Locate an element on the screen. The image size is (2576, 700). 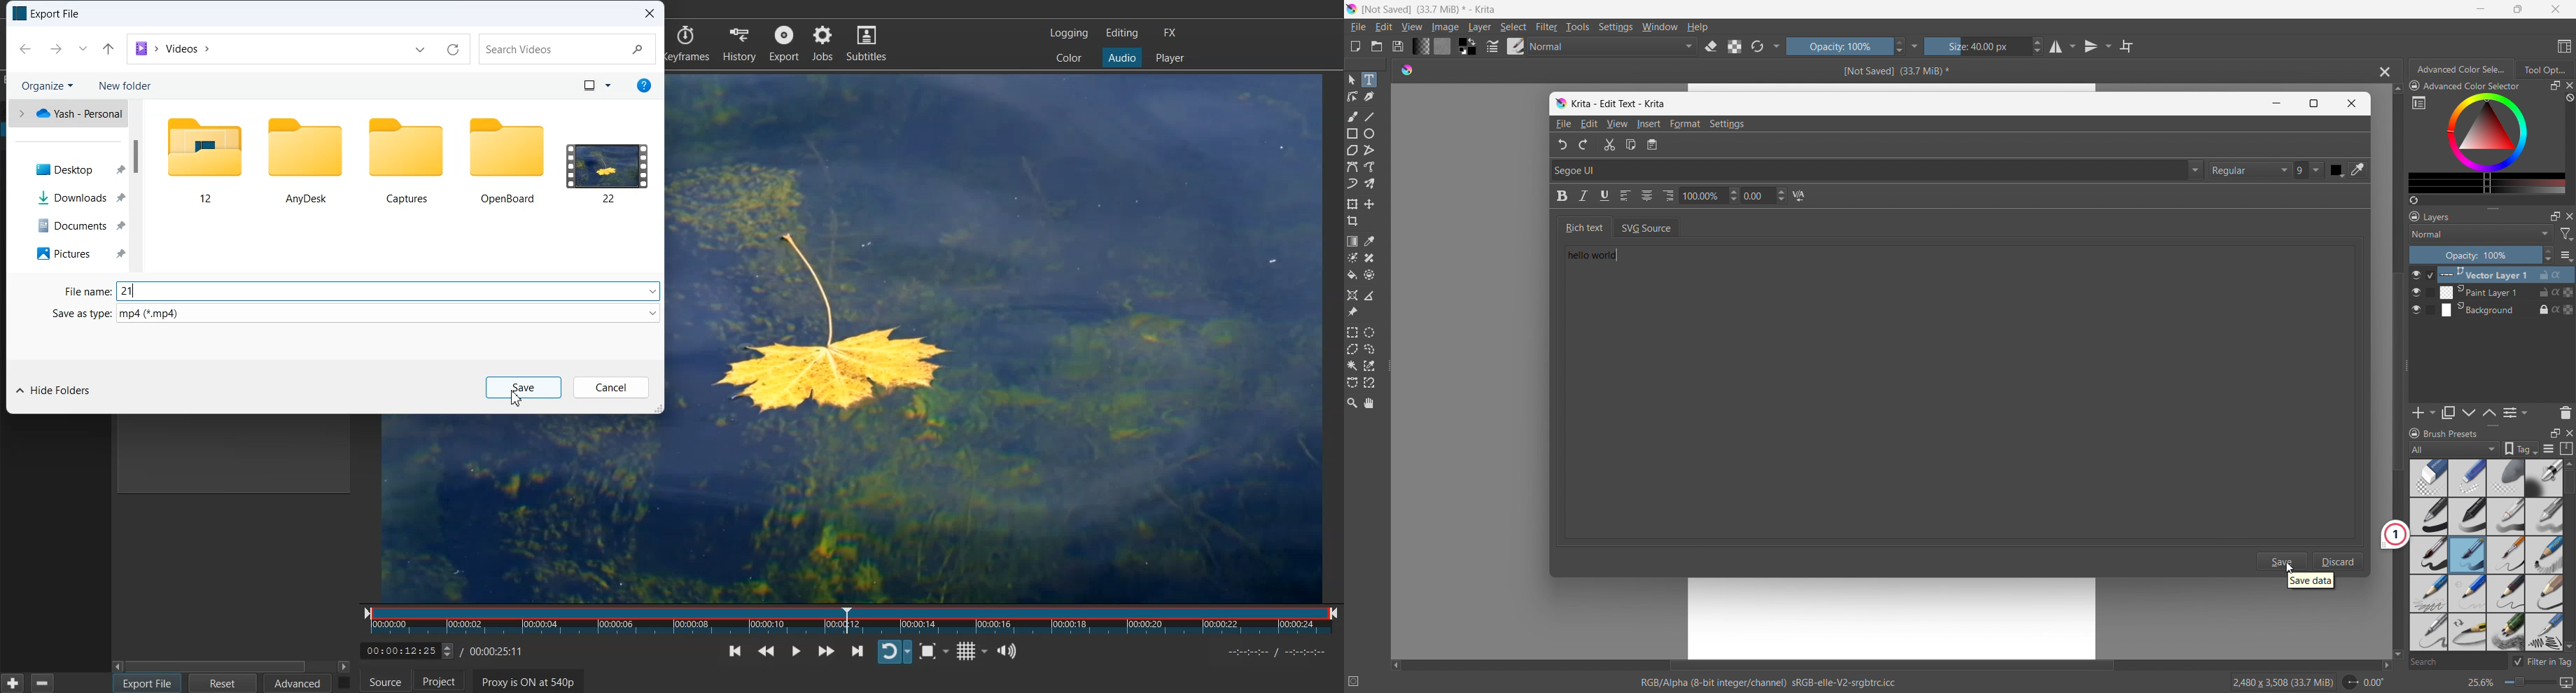
undo is located at coordinates (1558, 144).